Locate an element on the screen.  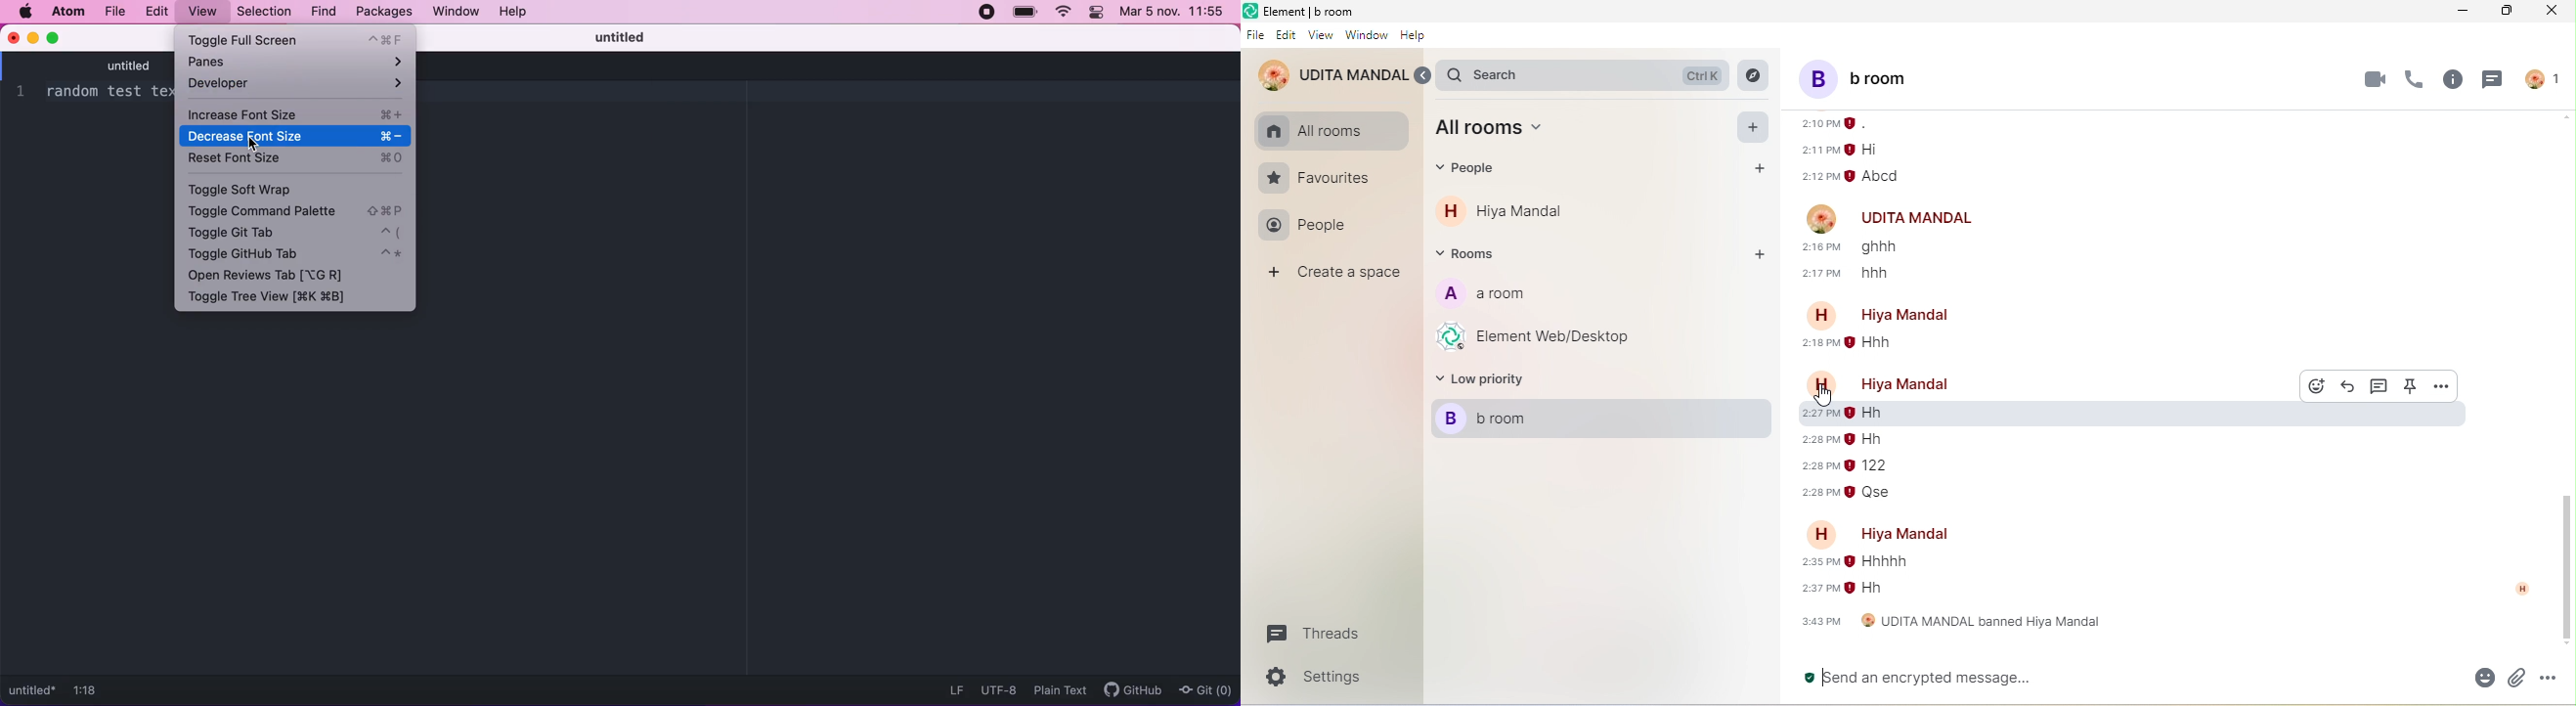
cursor is located at coordinates (249, 140).